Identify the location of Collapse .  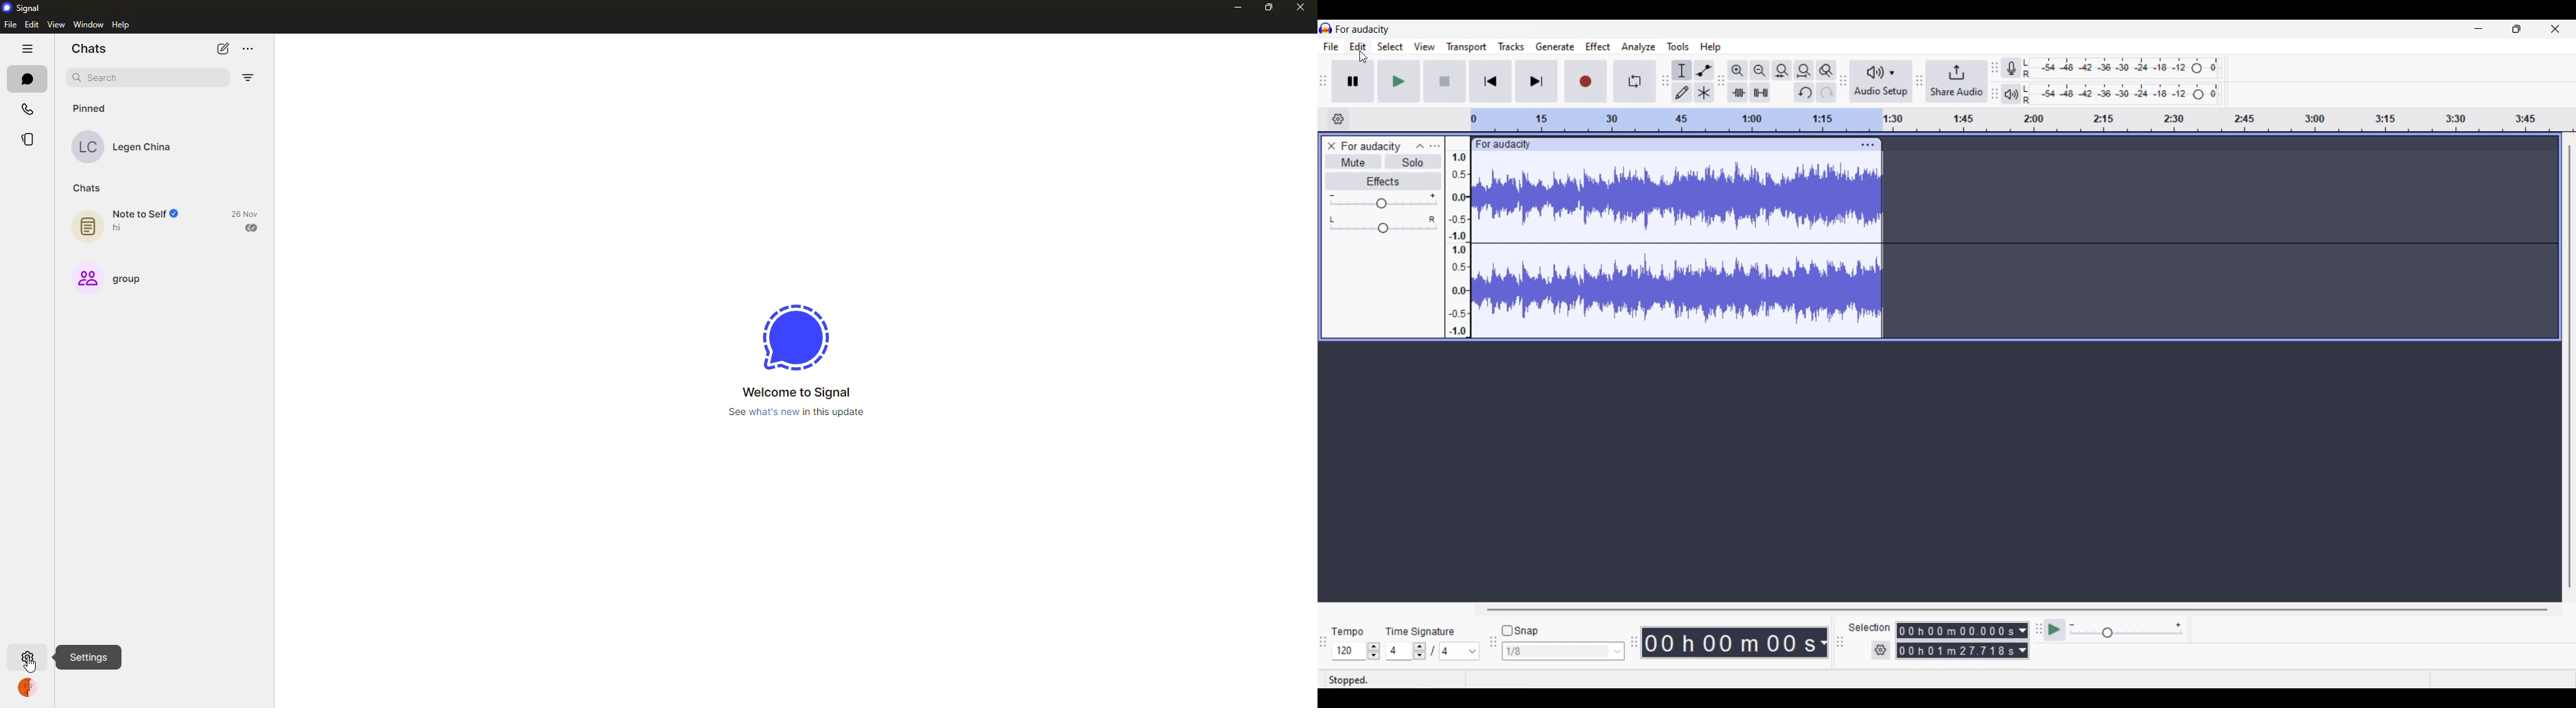
(1420, 146).